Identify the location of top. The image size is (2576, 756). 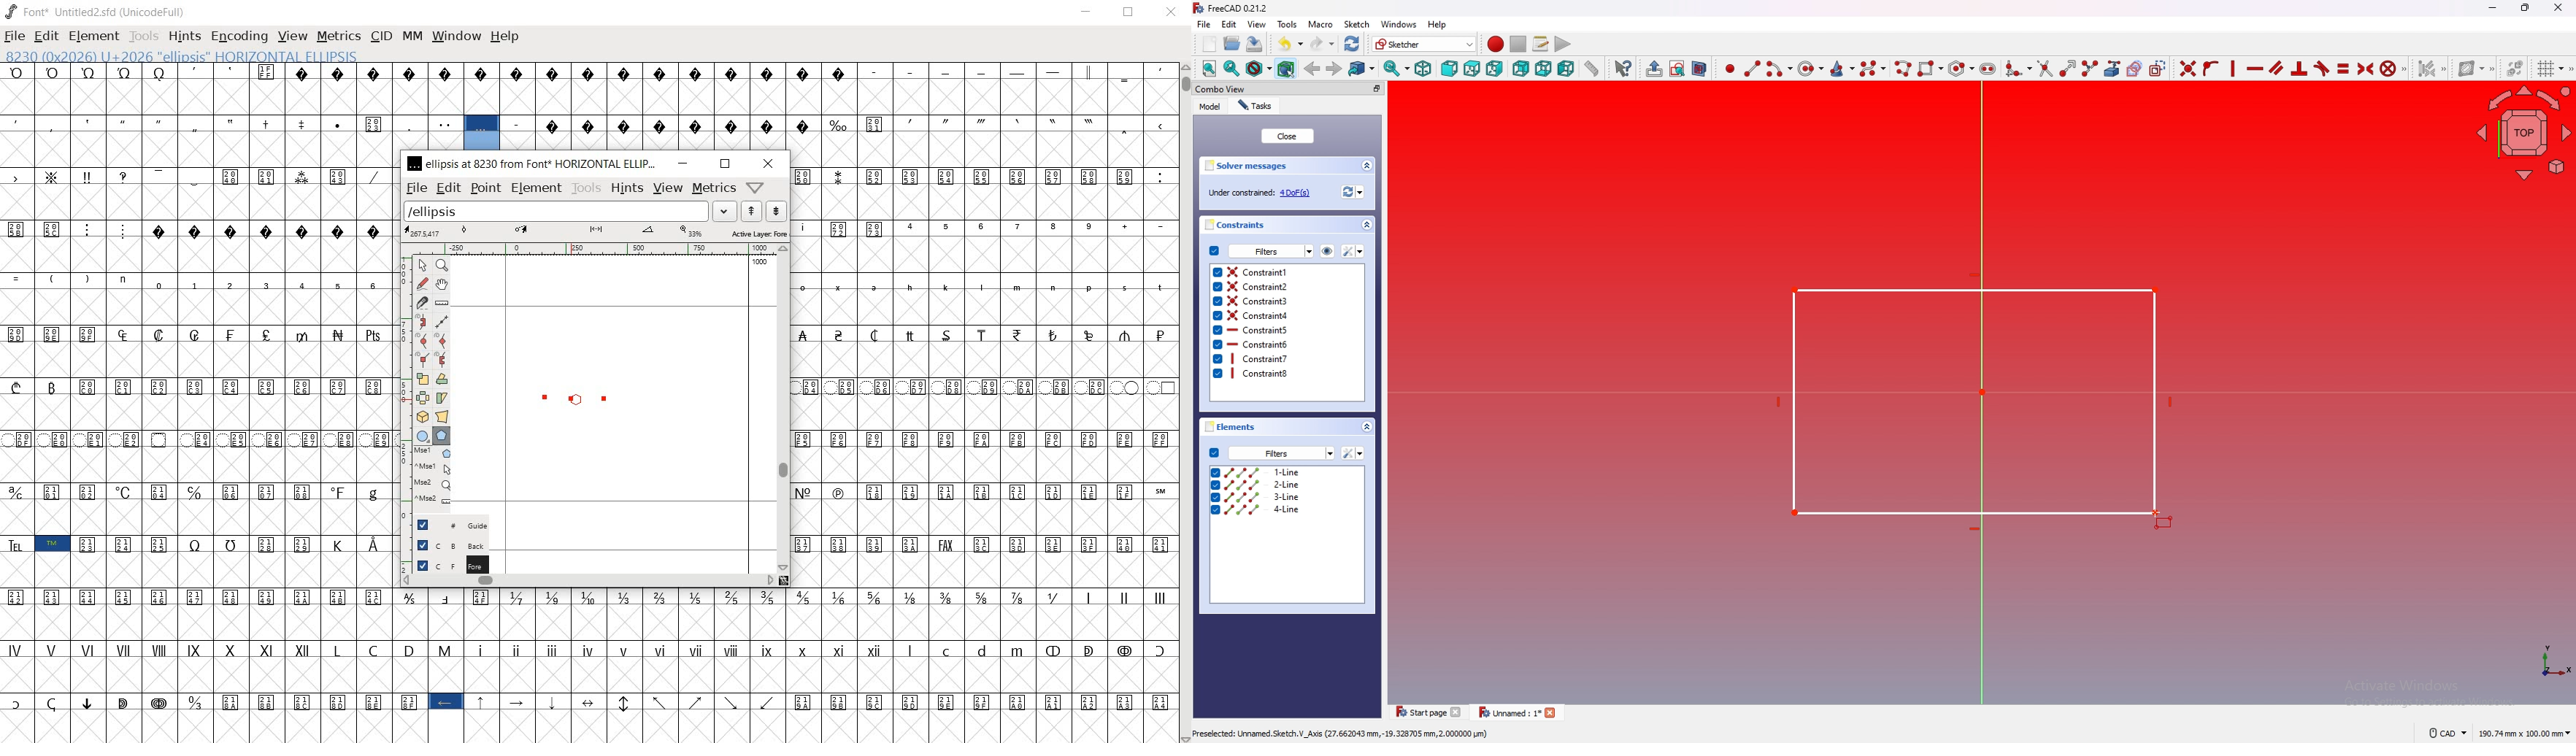
(1472, 69).